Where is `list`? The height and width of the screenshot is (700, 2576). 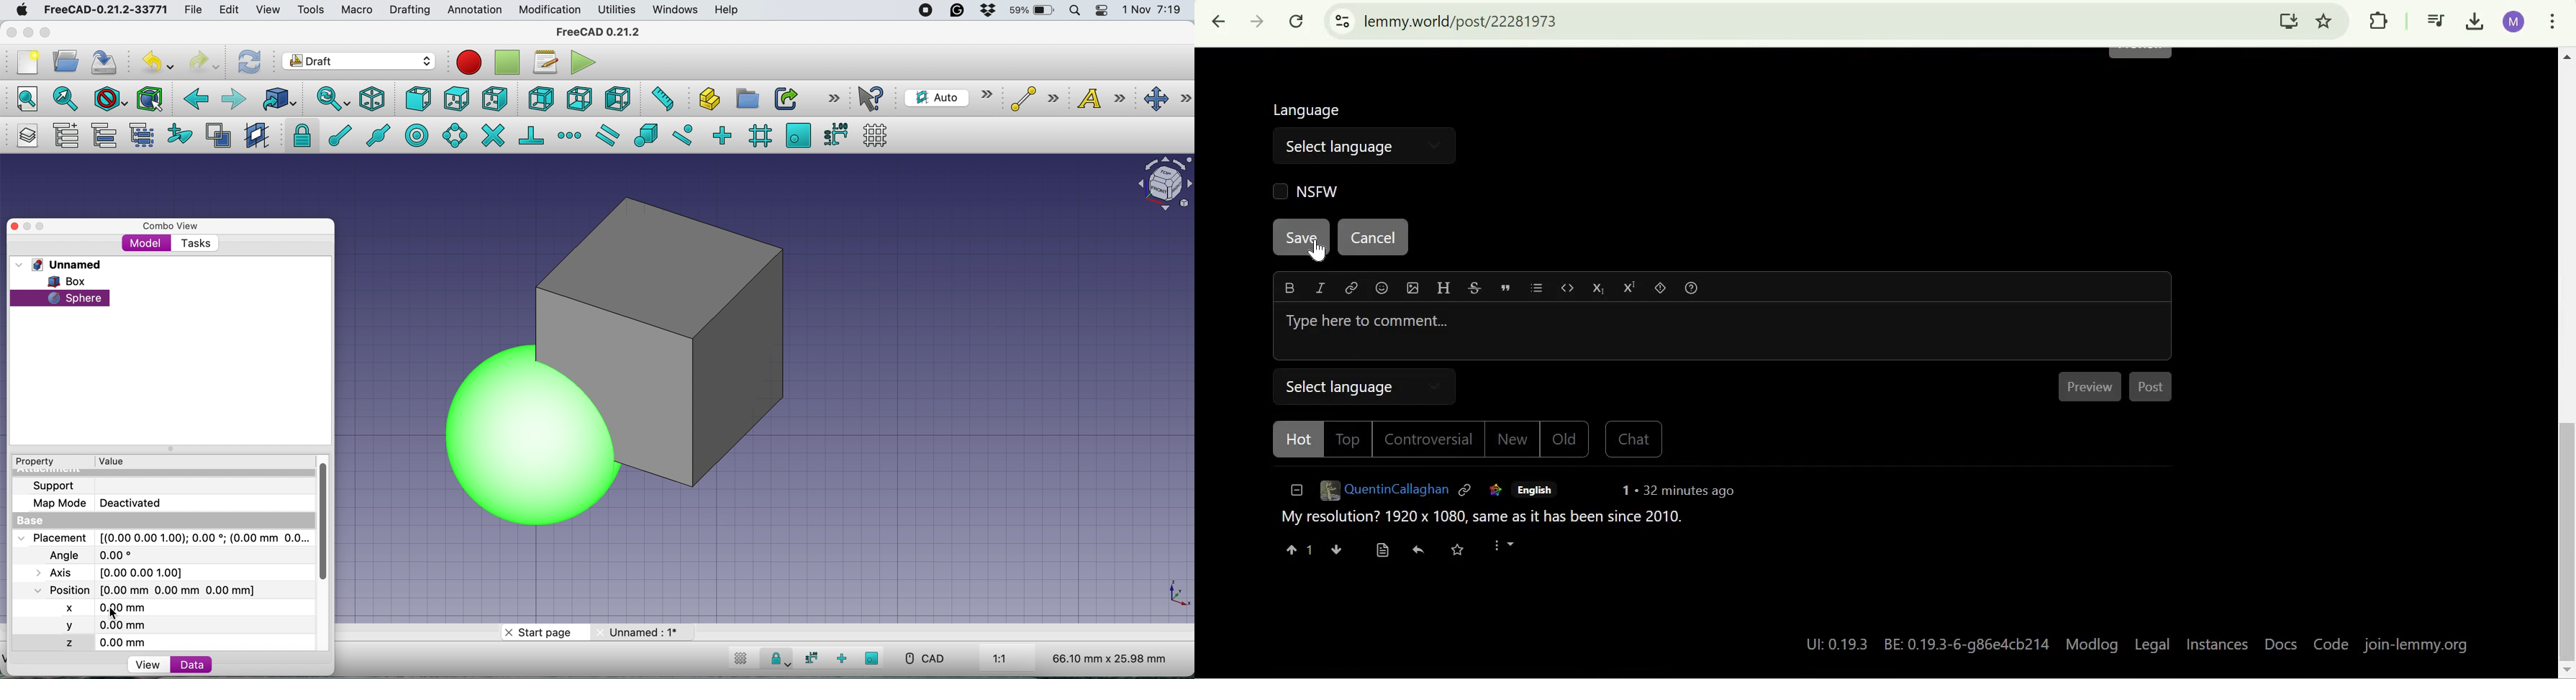
list is located at coordinates (1541, 290).